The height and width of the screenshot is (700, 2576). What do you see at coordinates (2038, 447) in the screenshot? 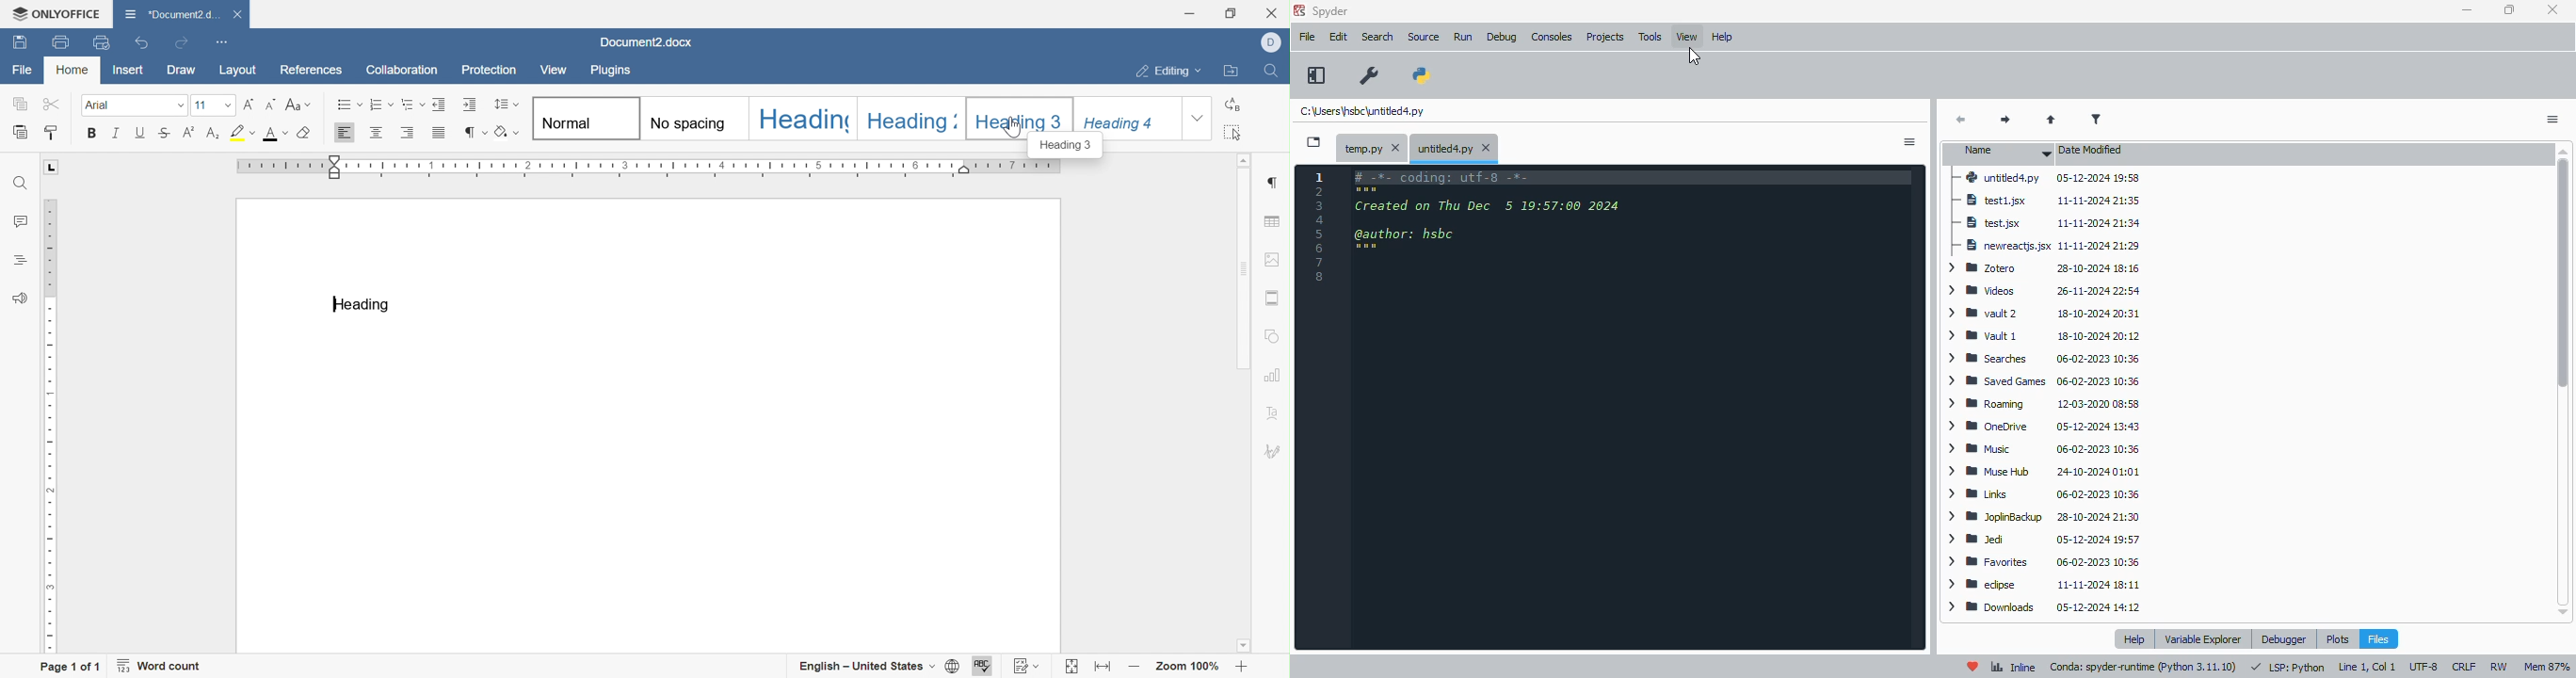
I see `Music` at bounding box center [2038, 447].